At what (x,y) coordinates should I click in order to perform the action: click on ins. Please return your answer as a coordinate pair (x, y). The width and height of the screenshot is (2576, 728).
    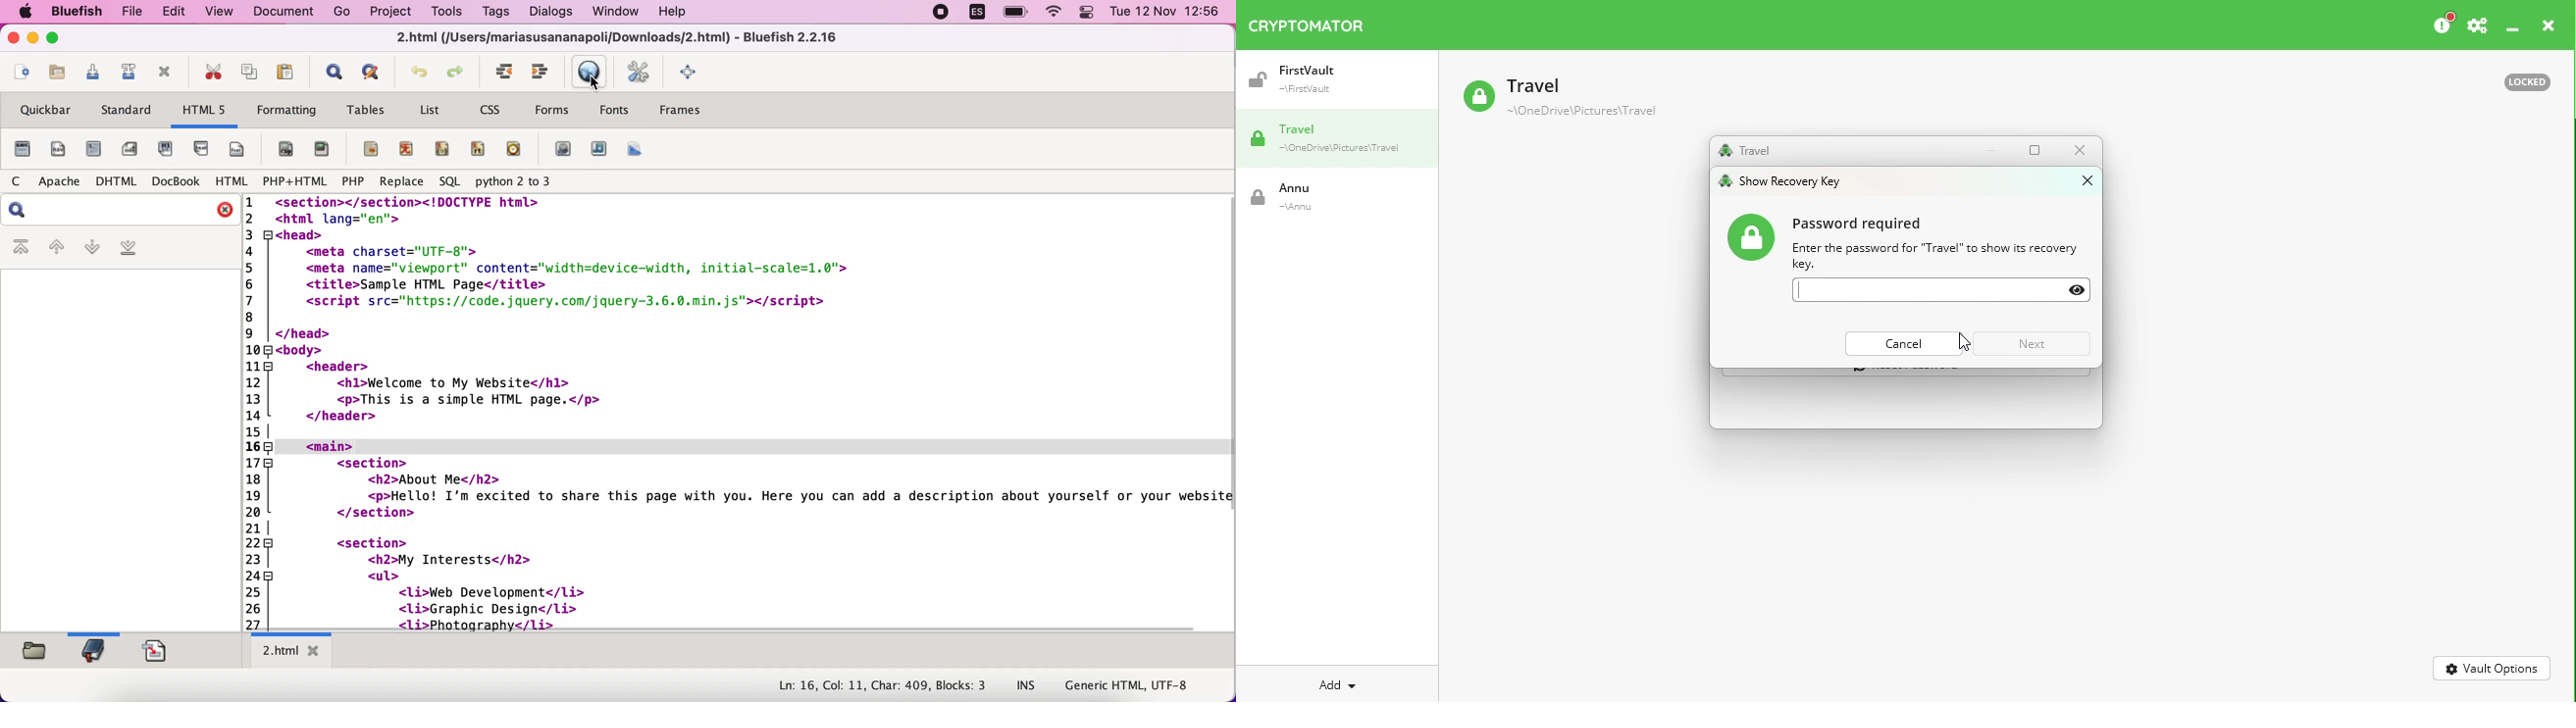
    Looking at the image, I should click on (1019, 686).